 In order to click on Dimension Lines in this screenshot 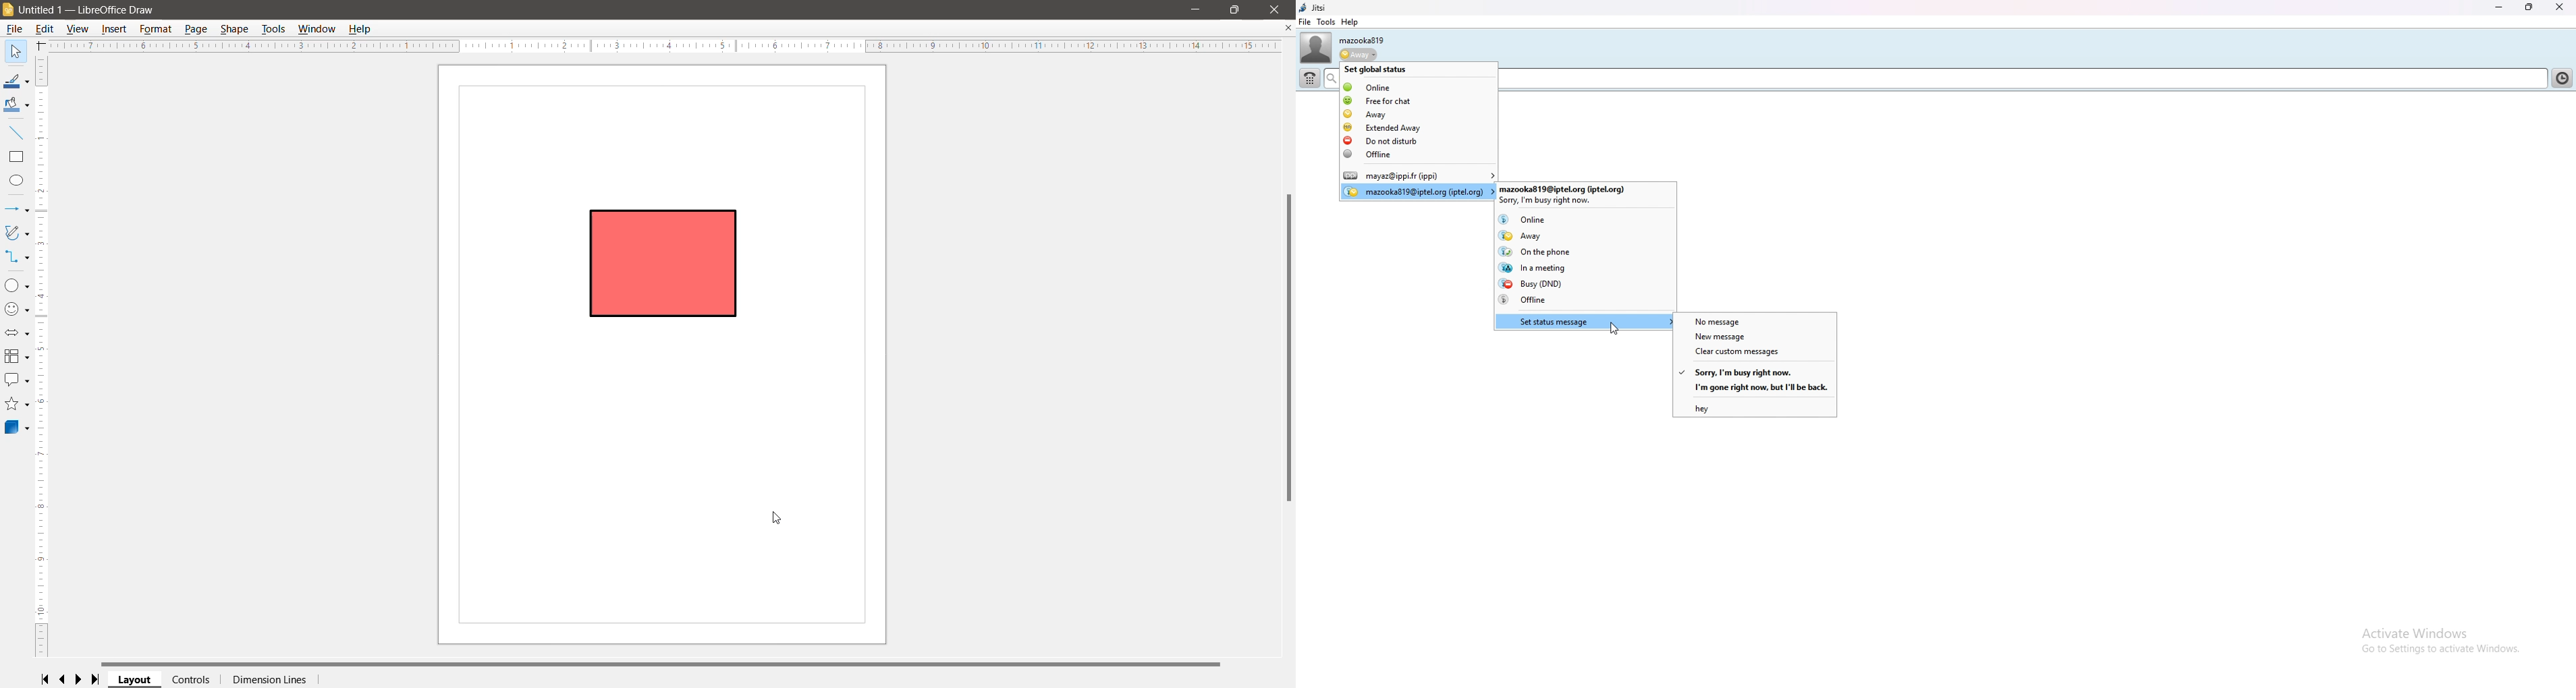, I will do `click(269, 680)`.